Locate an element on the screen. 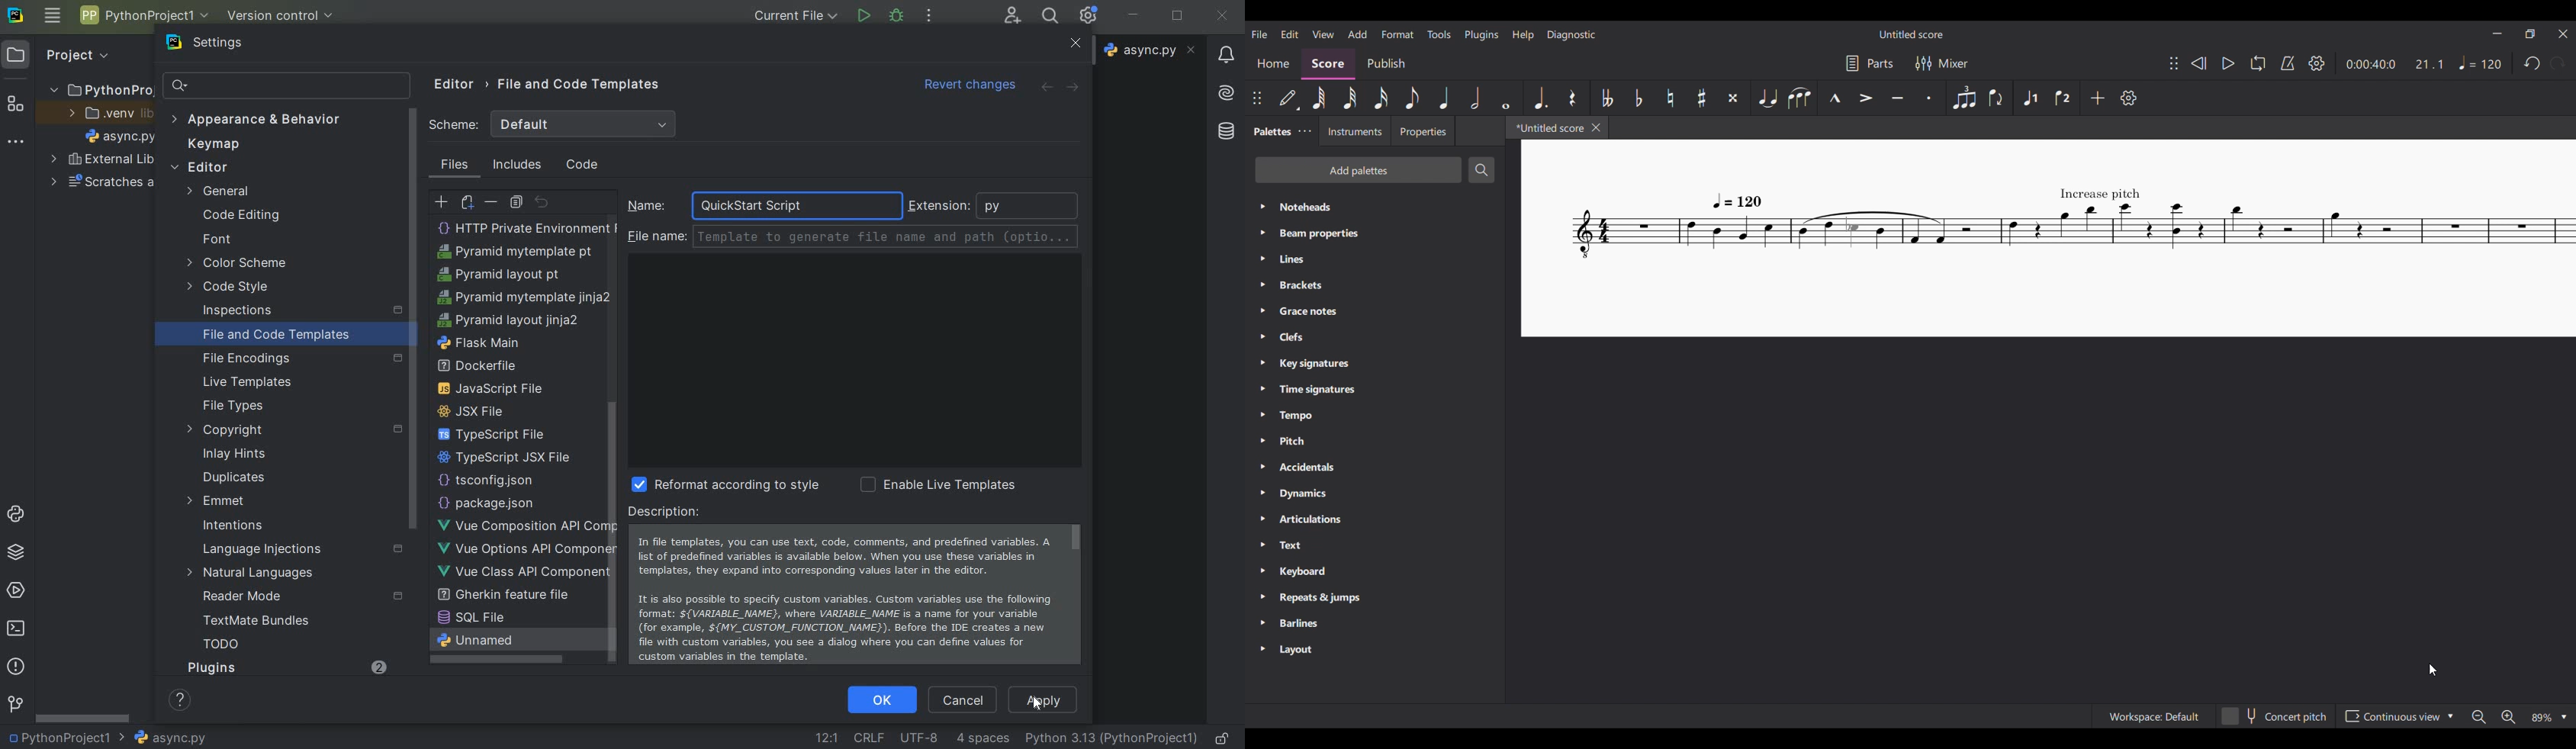 Image resolution: width=2576 pixels, height=756 pixels. Slur is located at coordinates (1800, 98).